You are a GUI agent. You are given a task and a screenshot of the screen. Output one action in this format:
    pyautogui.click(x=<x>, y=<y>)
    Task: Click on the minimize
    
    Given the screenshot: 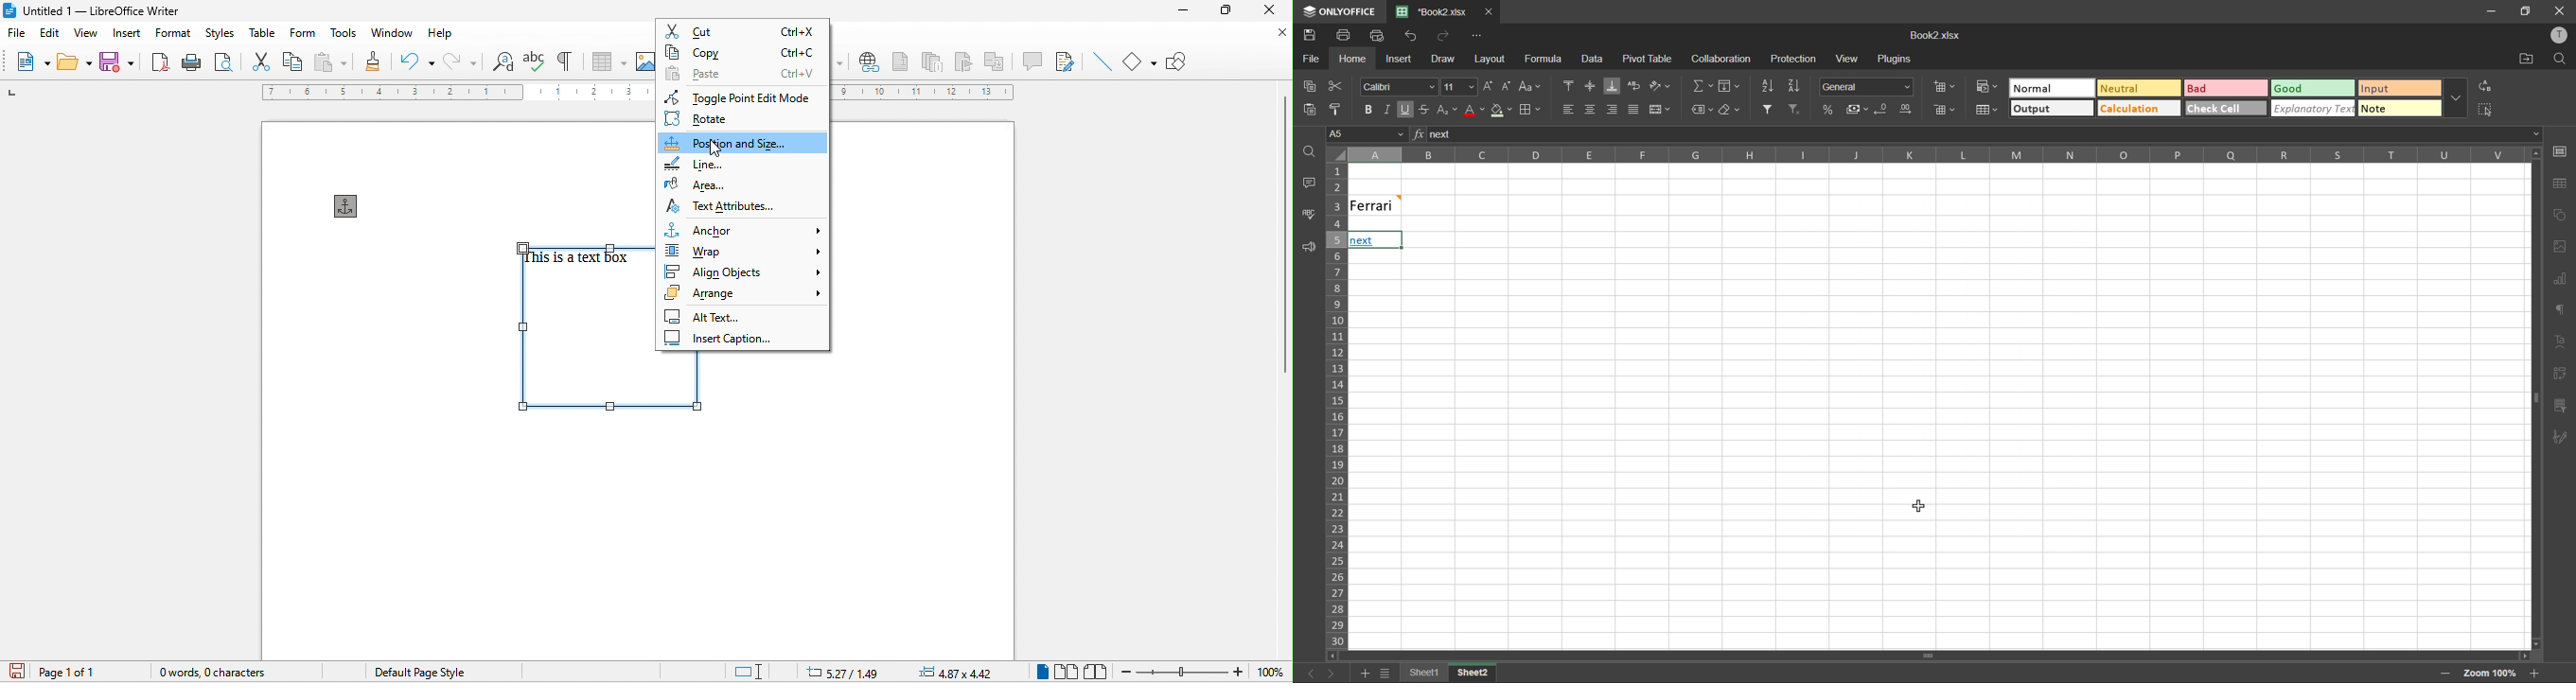 What is the action you would take?
    pyautogui.click(x=1183, y=10)
    